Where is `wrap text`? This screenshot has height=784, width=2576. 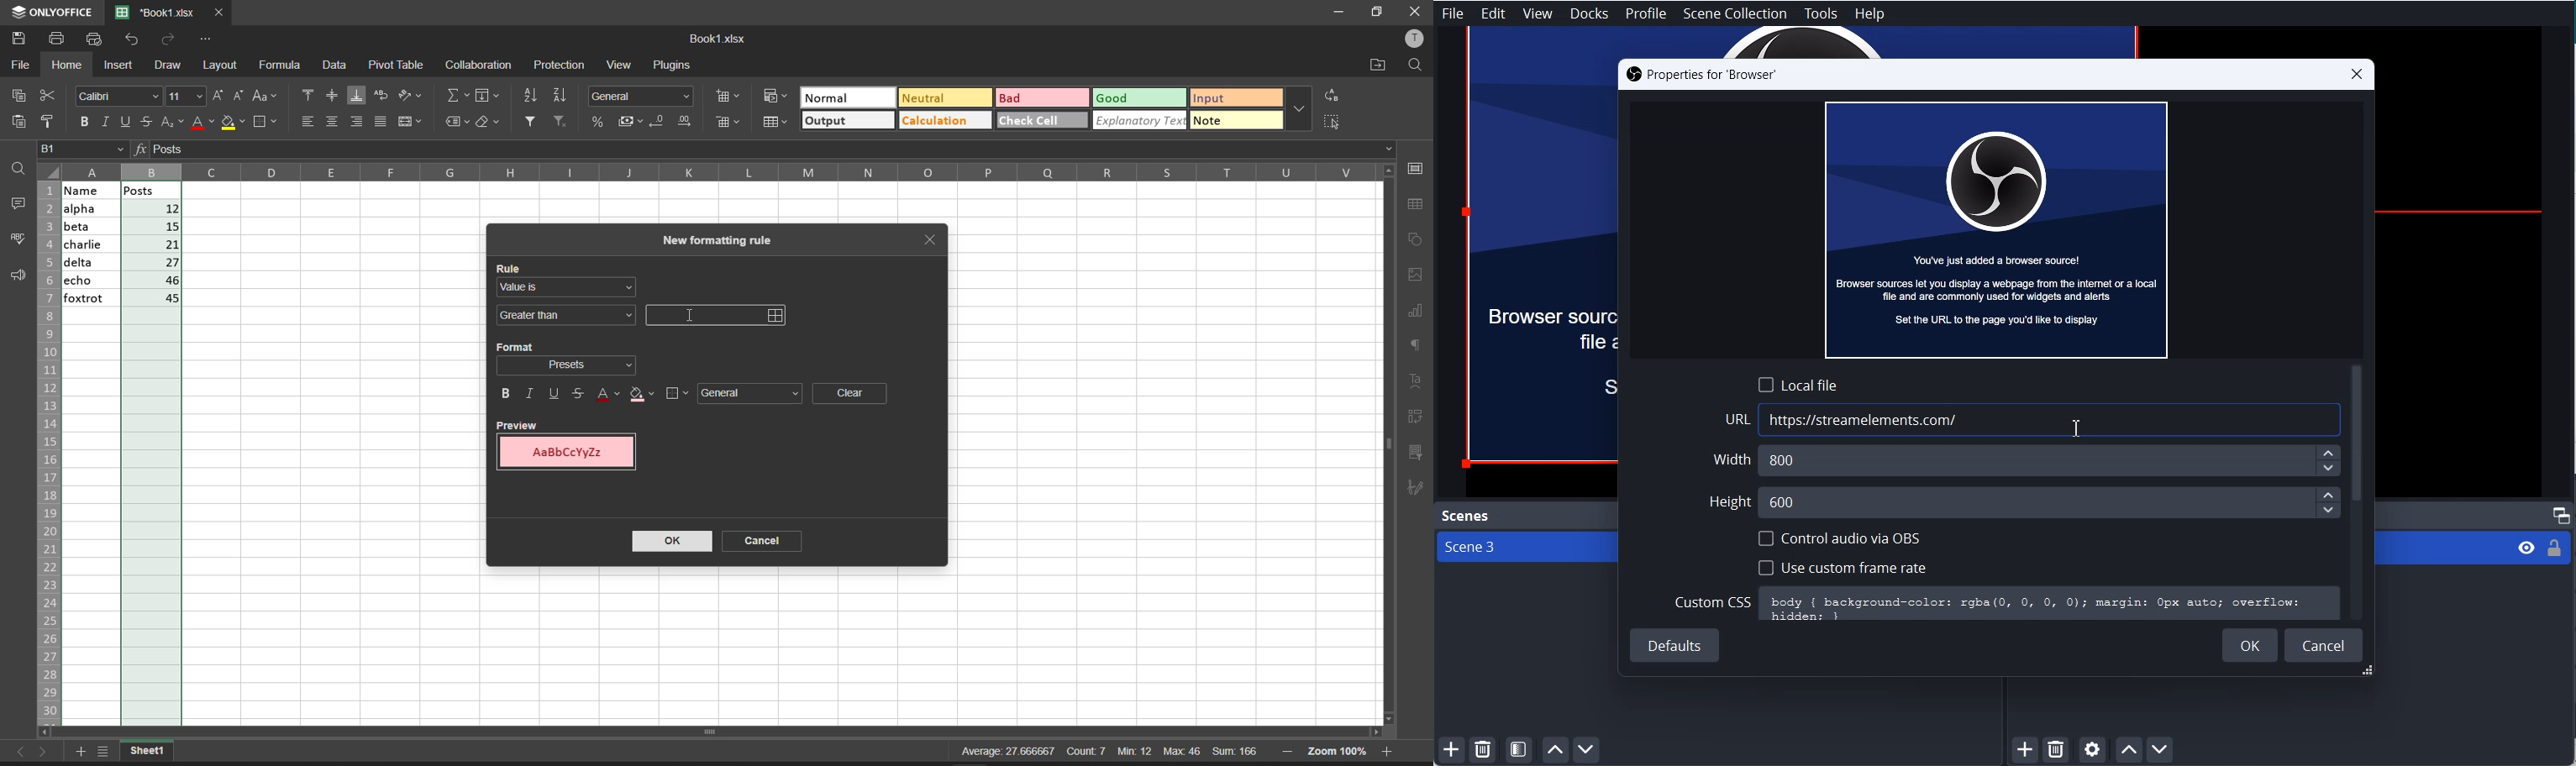 wrap text is located at coordinates (380, 98).